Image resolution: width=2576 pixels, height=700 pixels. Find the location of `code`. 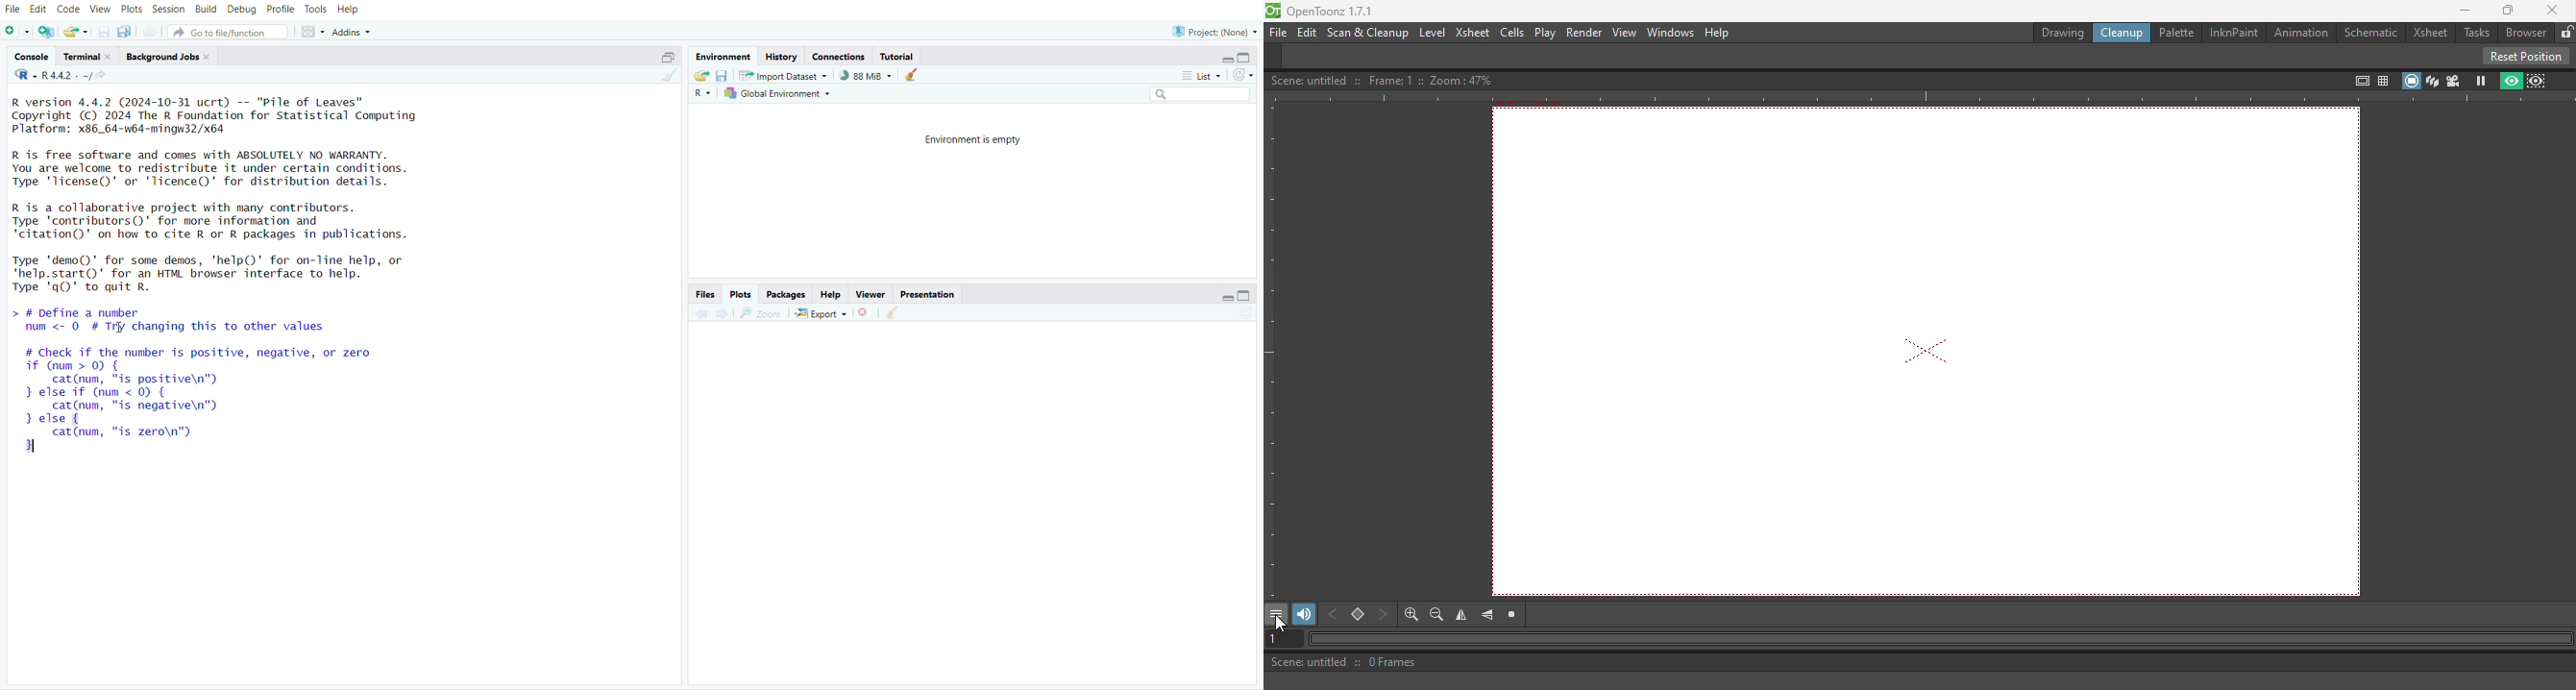

code is located at coordinates (70, 9).